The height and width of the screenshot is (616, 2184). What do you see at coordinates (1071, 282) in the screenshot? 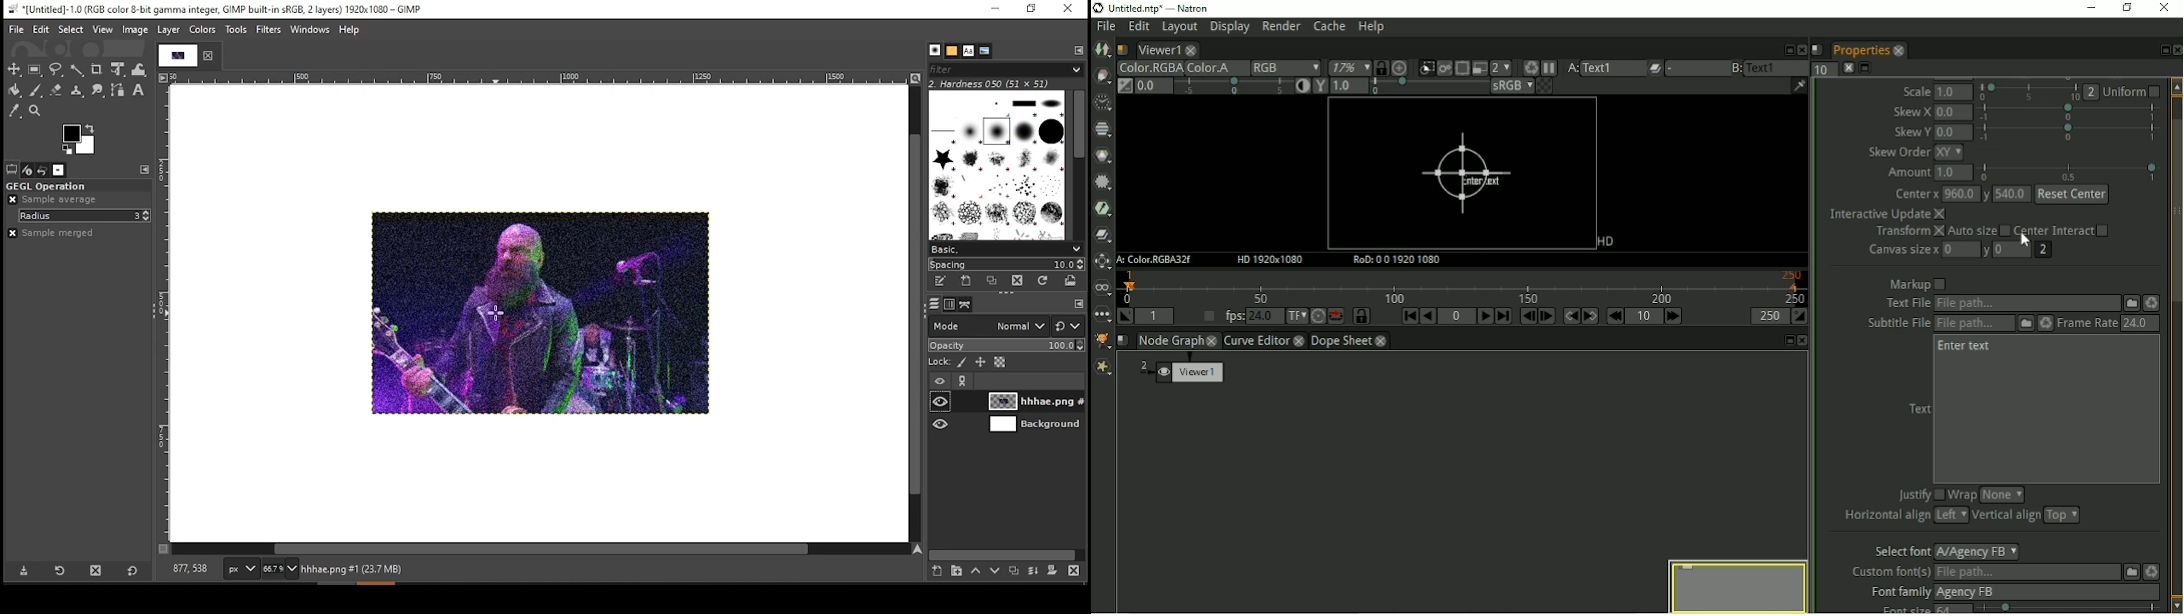
I see `open brush as image` at bounding box center [1071, 282].